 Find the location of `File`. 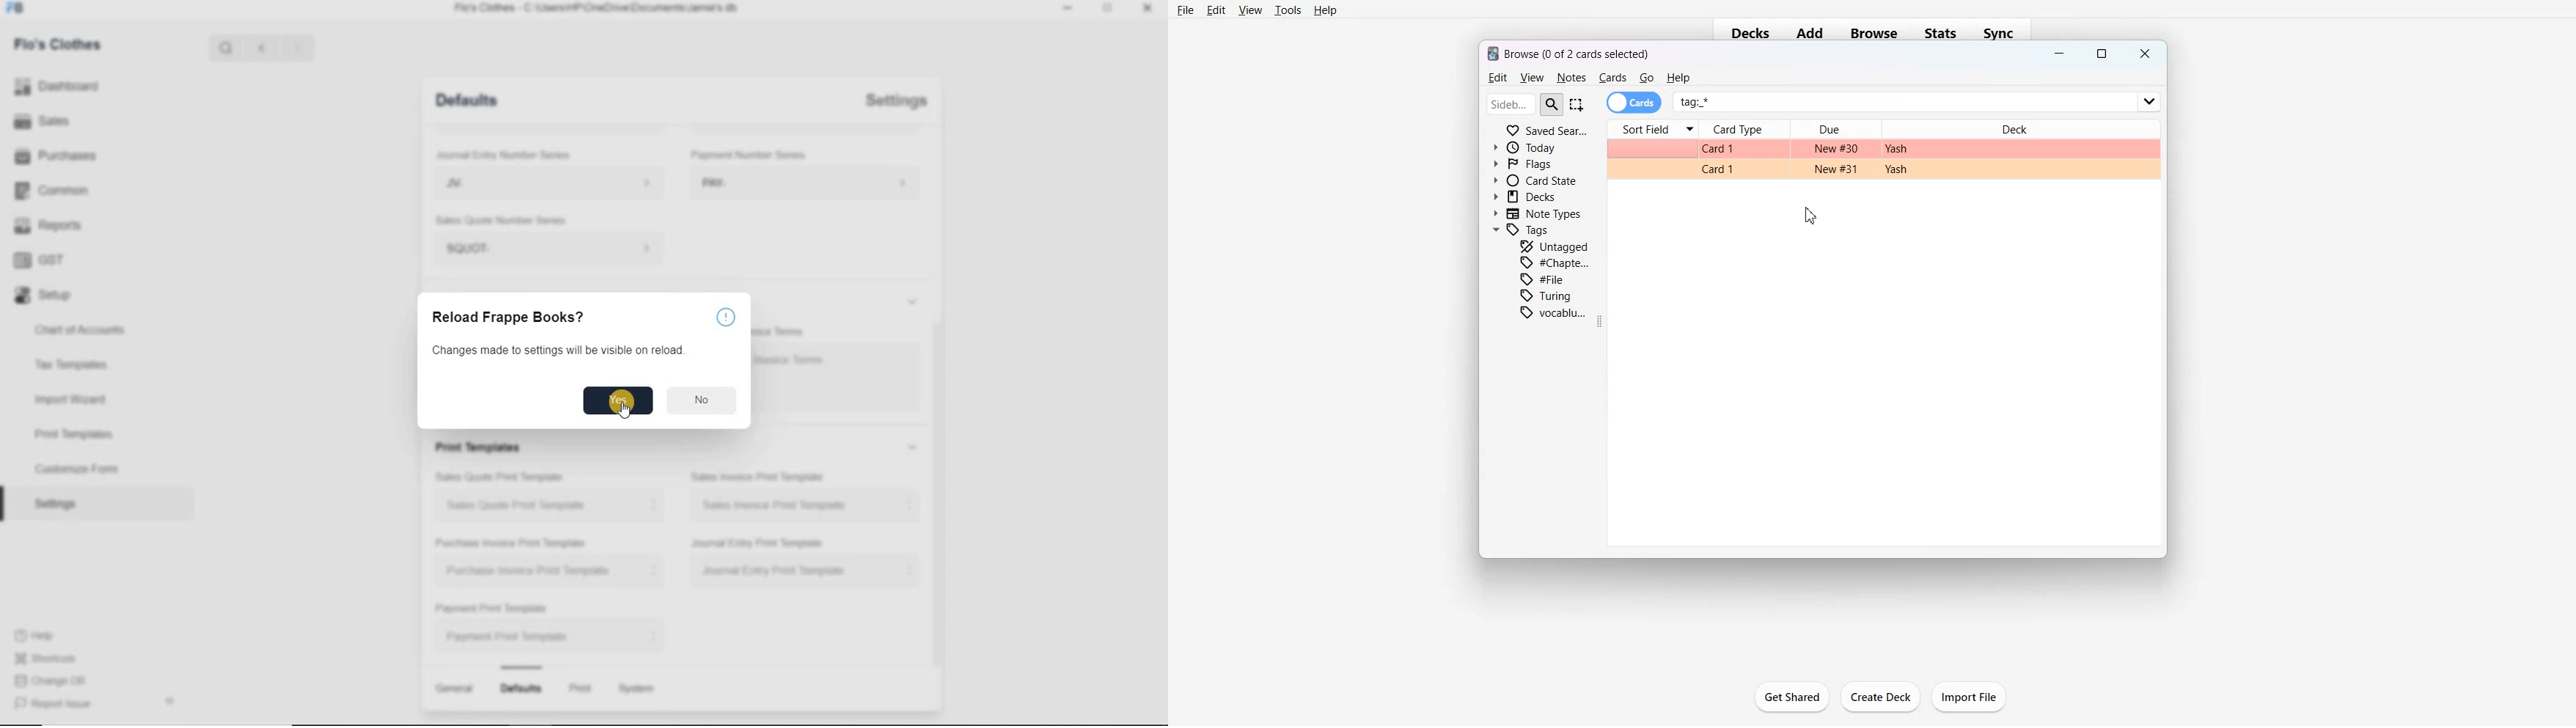

File is located at coordinates (1186, 10).